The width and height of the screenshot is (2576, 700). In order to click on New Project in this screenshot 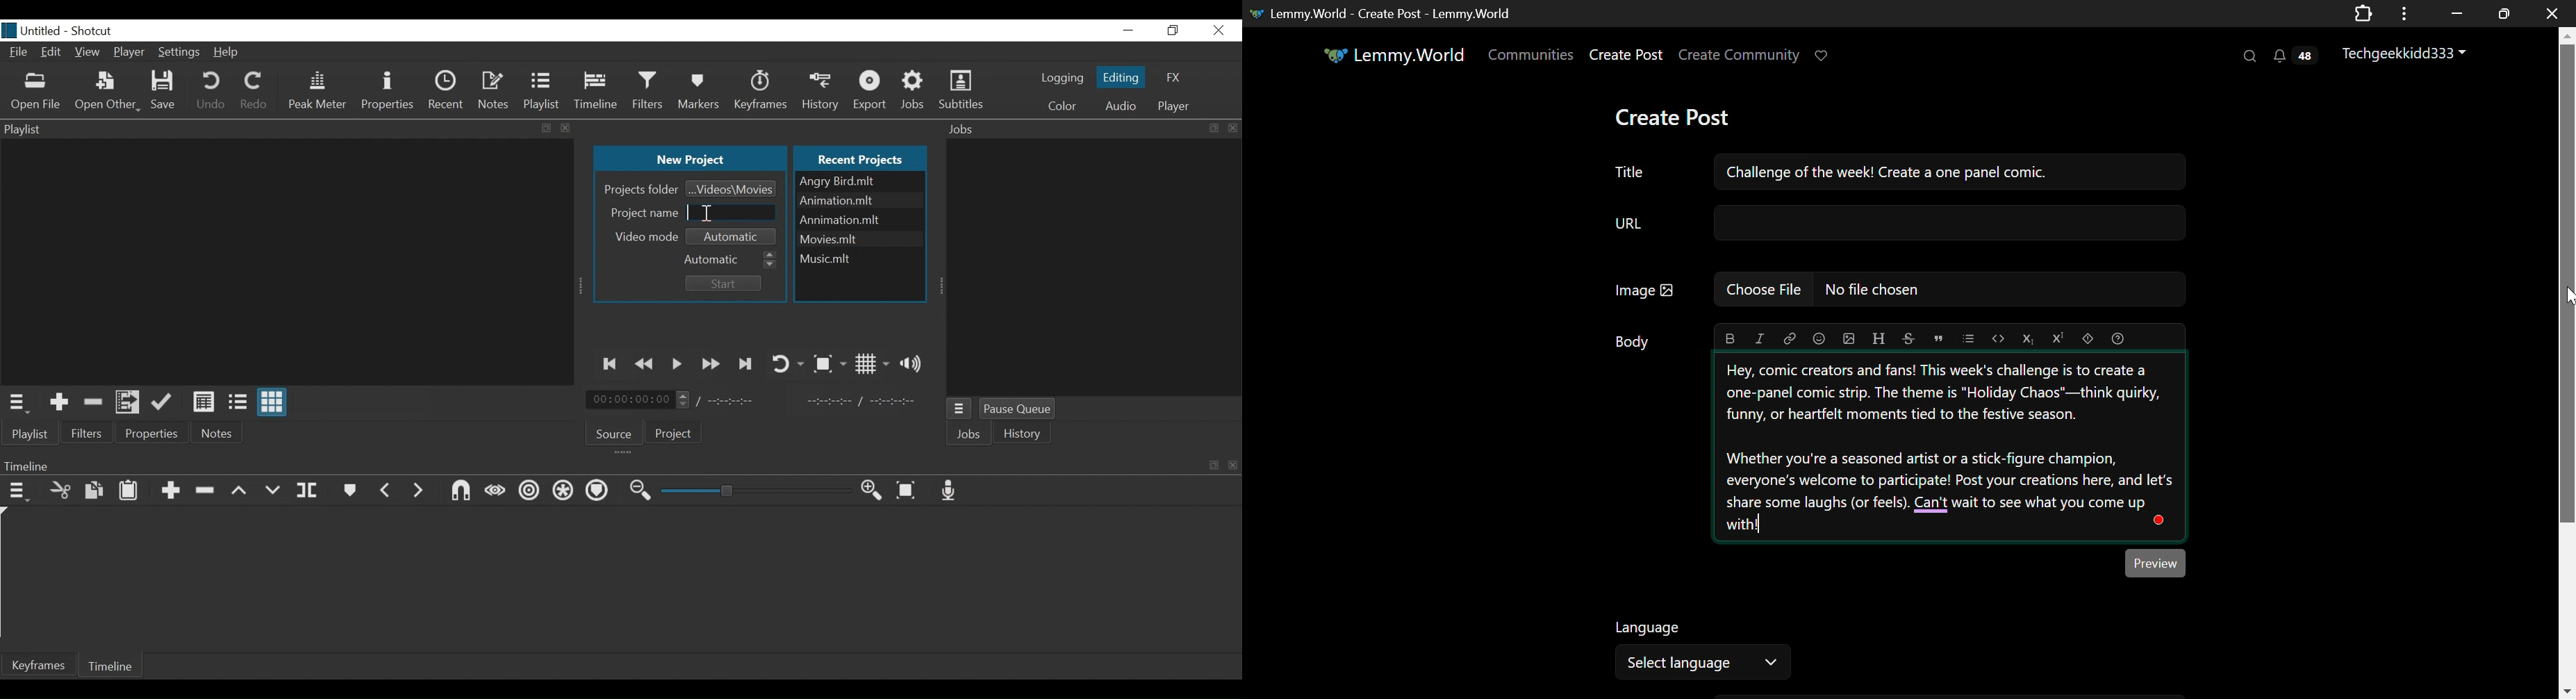, I will do `click(690, 159)`.